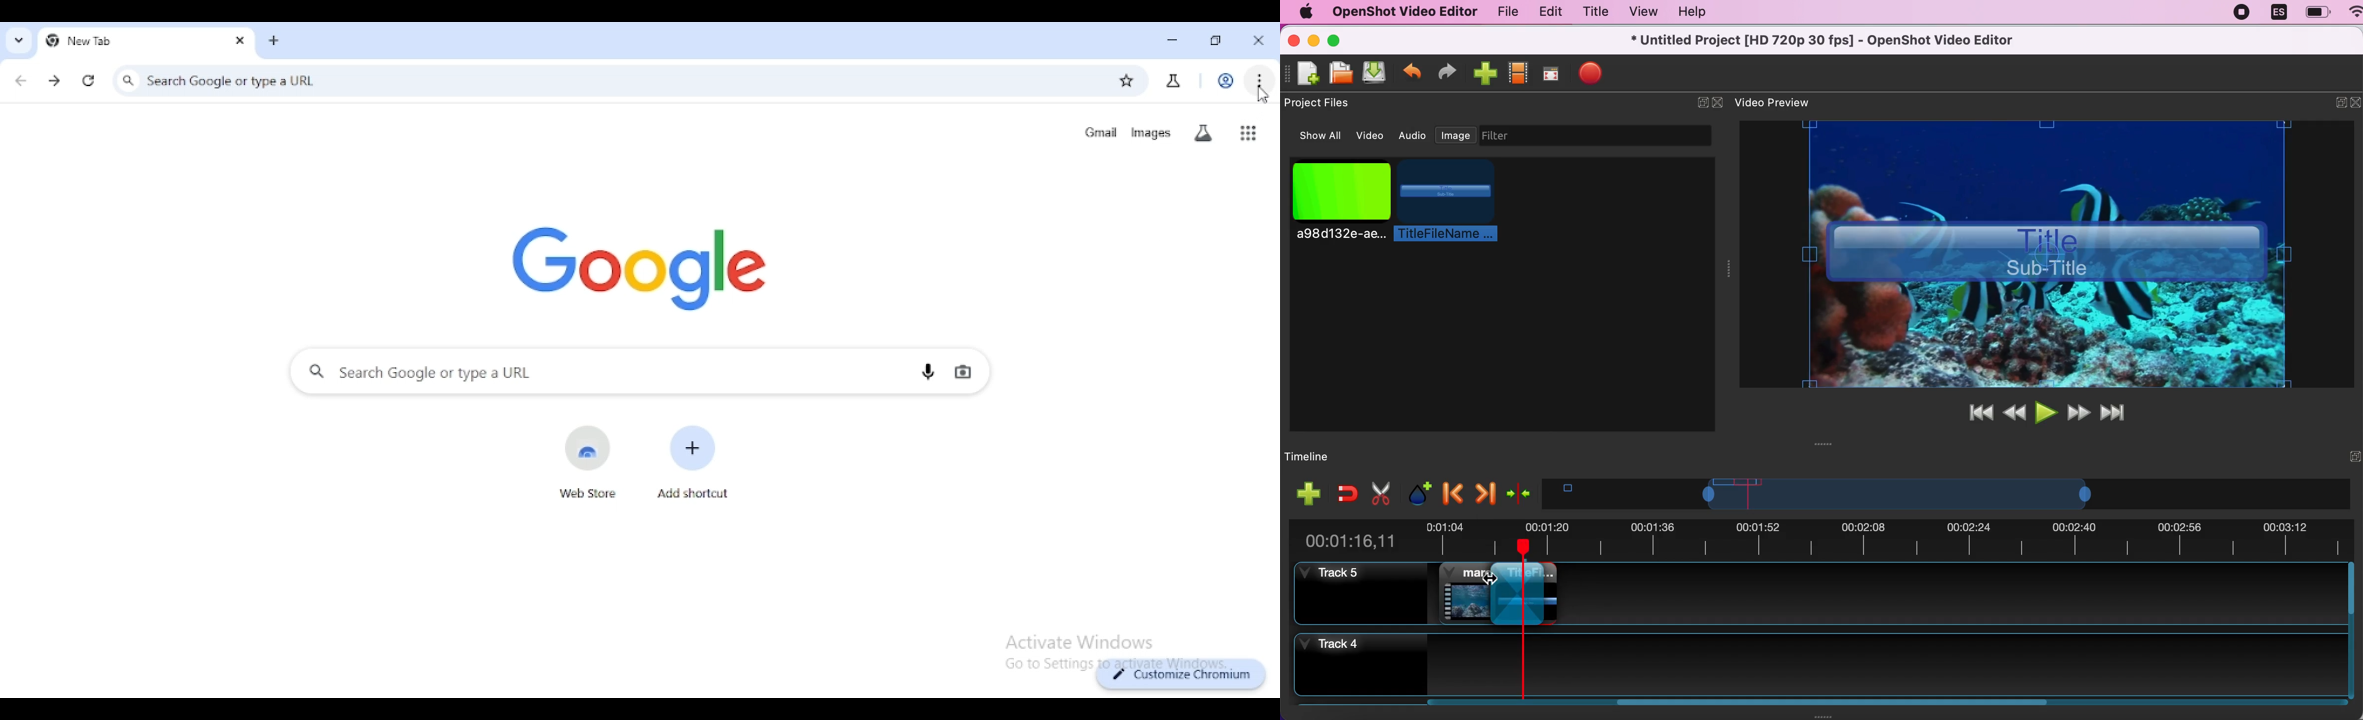  Describe the element at coordinates (1371, 134) in the screenshot. I see `video` at that location.